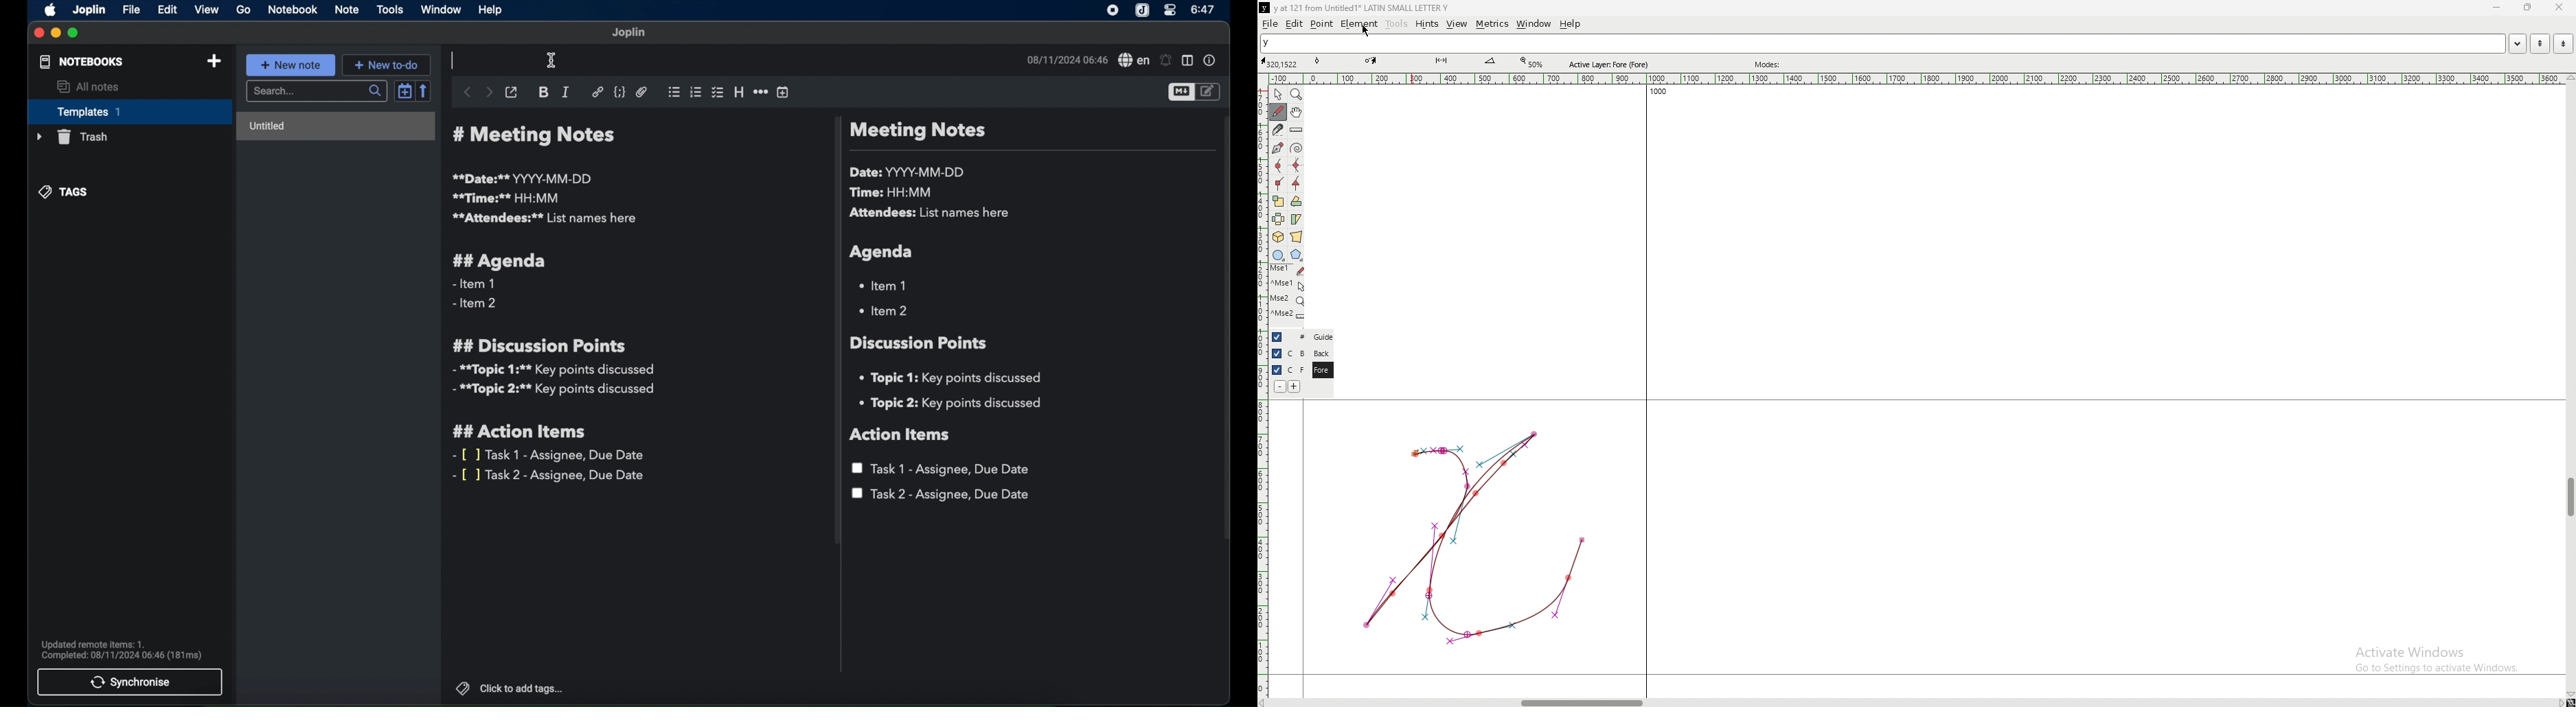 The width and height of the screenshot is (2576, 728). Describe the element at coordinates (1187, 61) in the screenshot. I see `toggle editor layout` at that location.